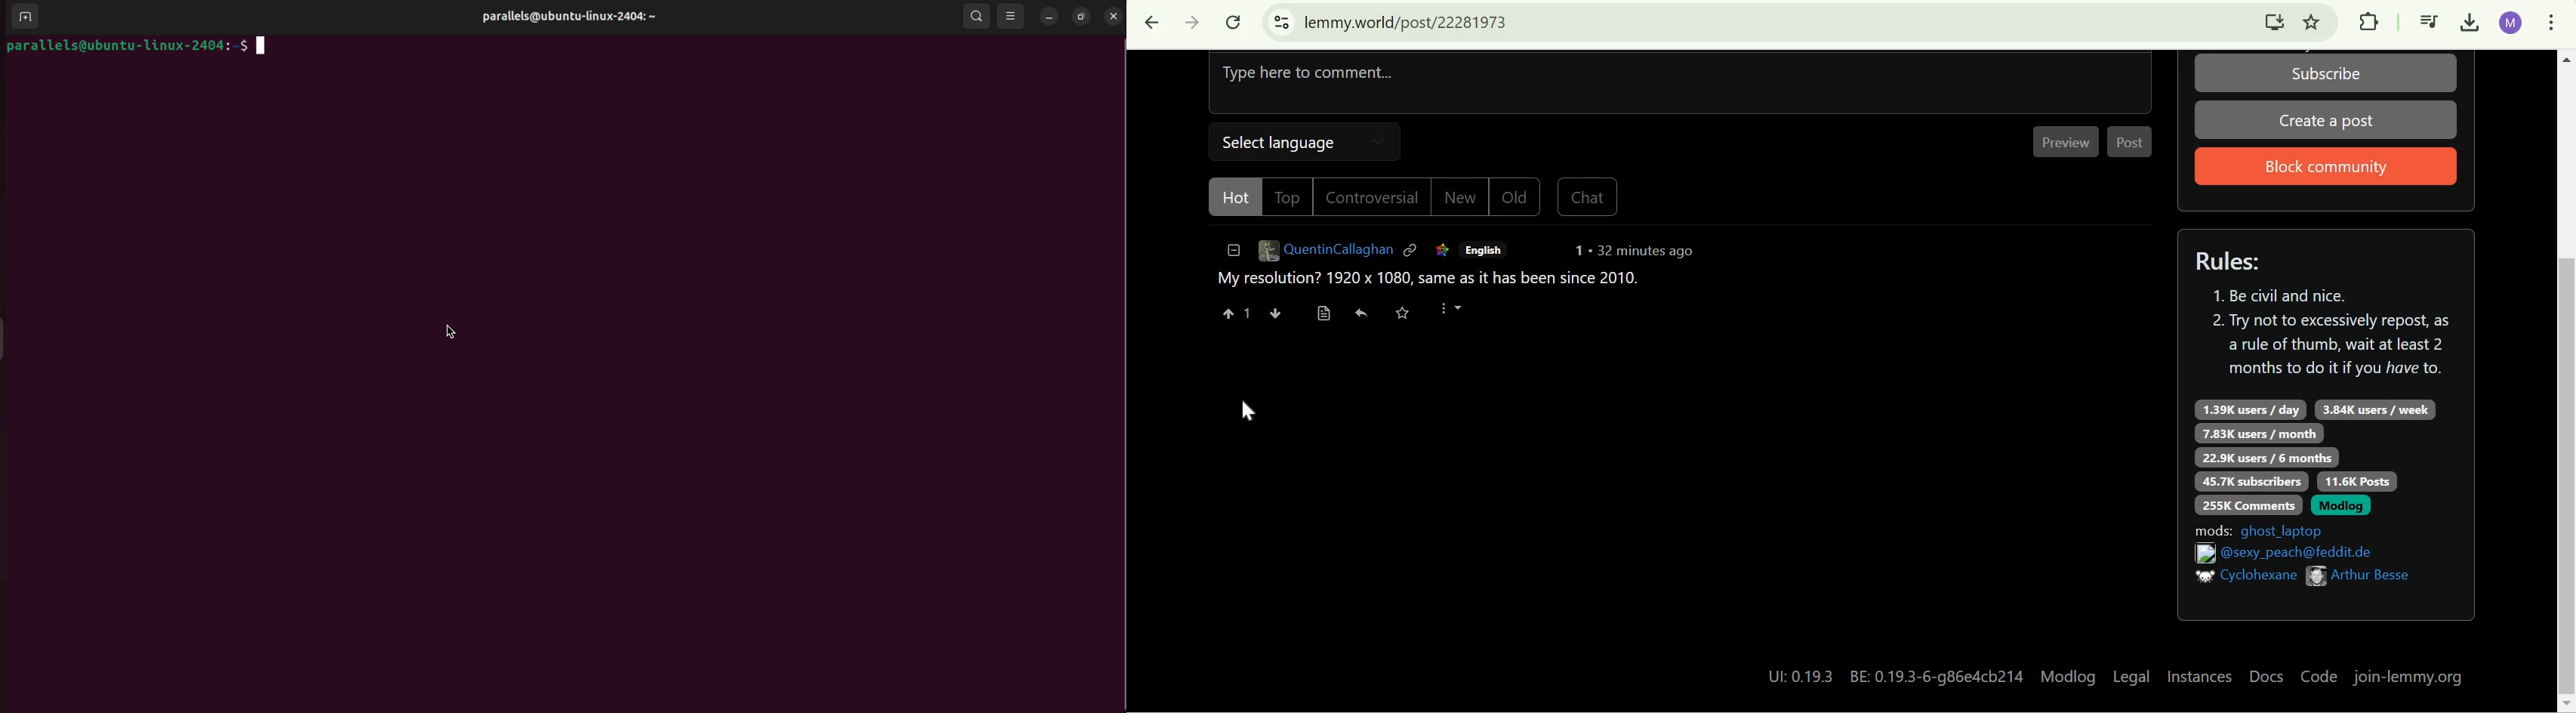  I want to click on Extensions, so click(2368, 21).